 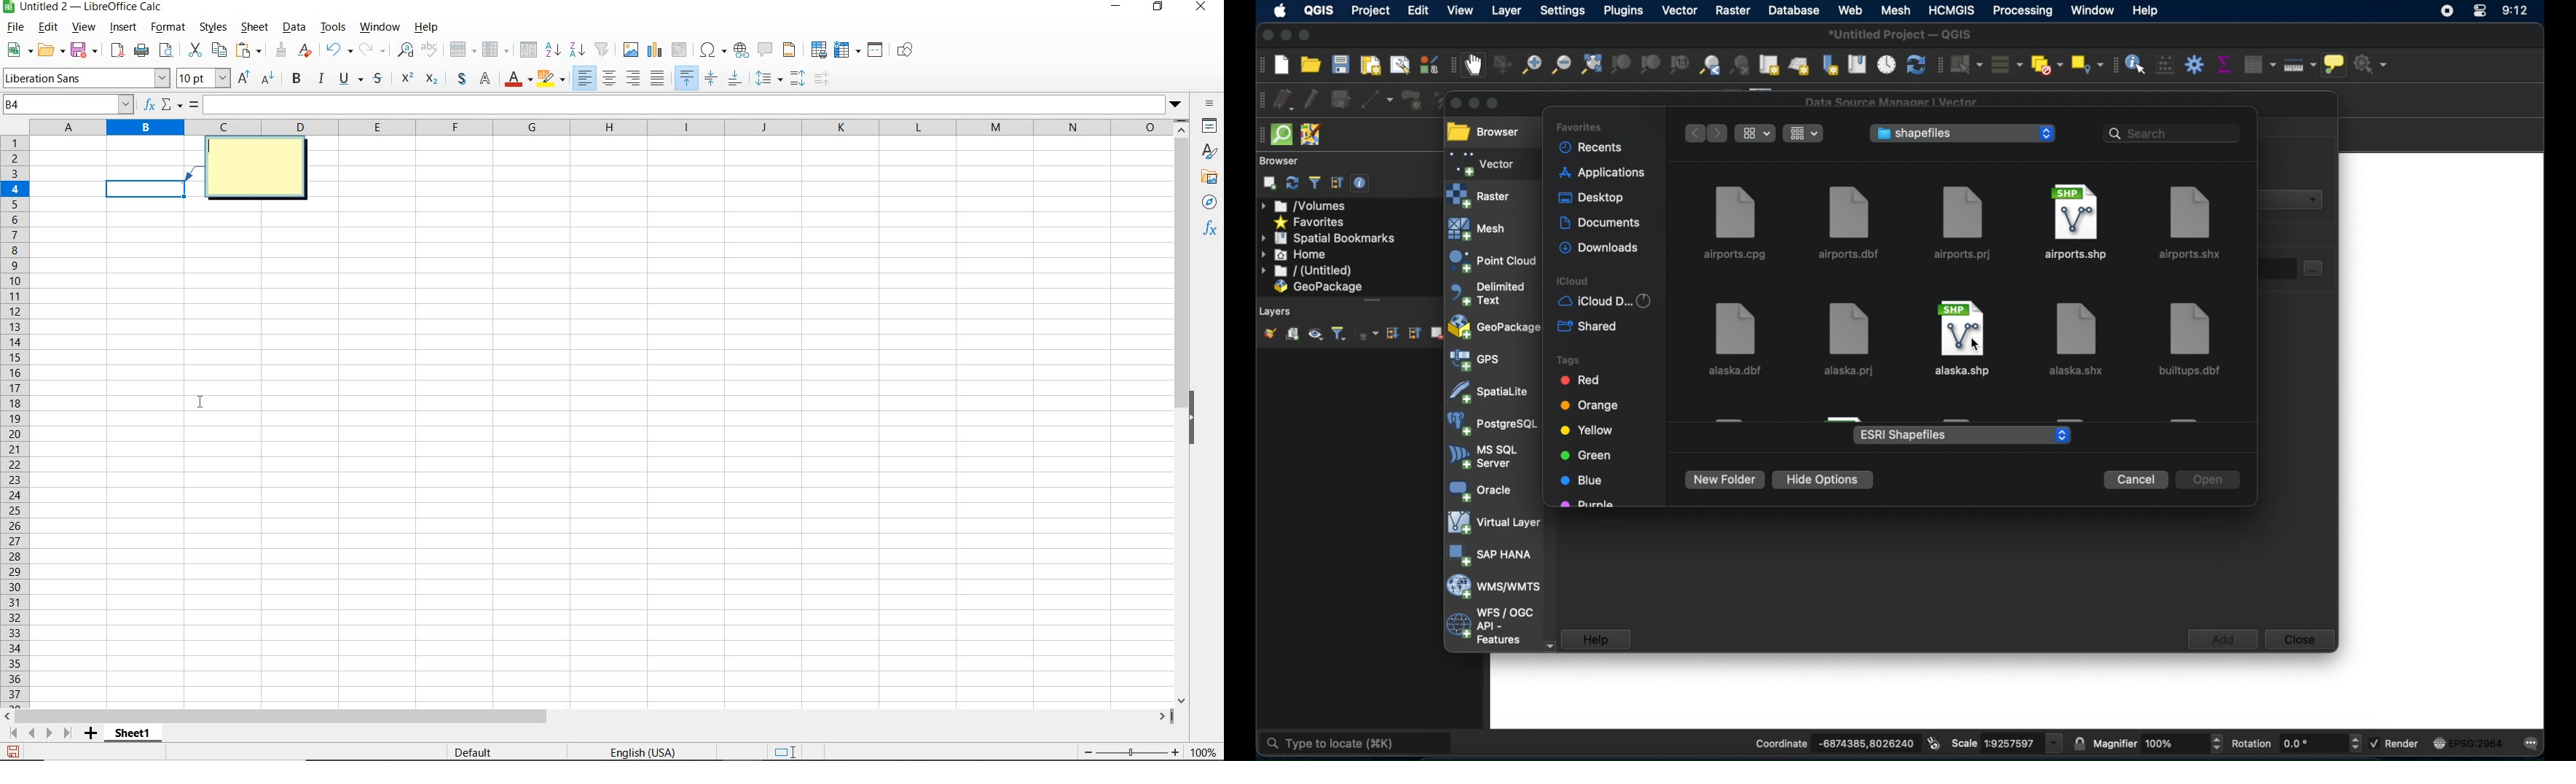 I want to click on minimize, so click(x=1117, y=7).